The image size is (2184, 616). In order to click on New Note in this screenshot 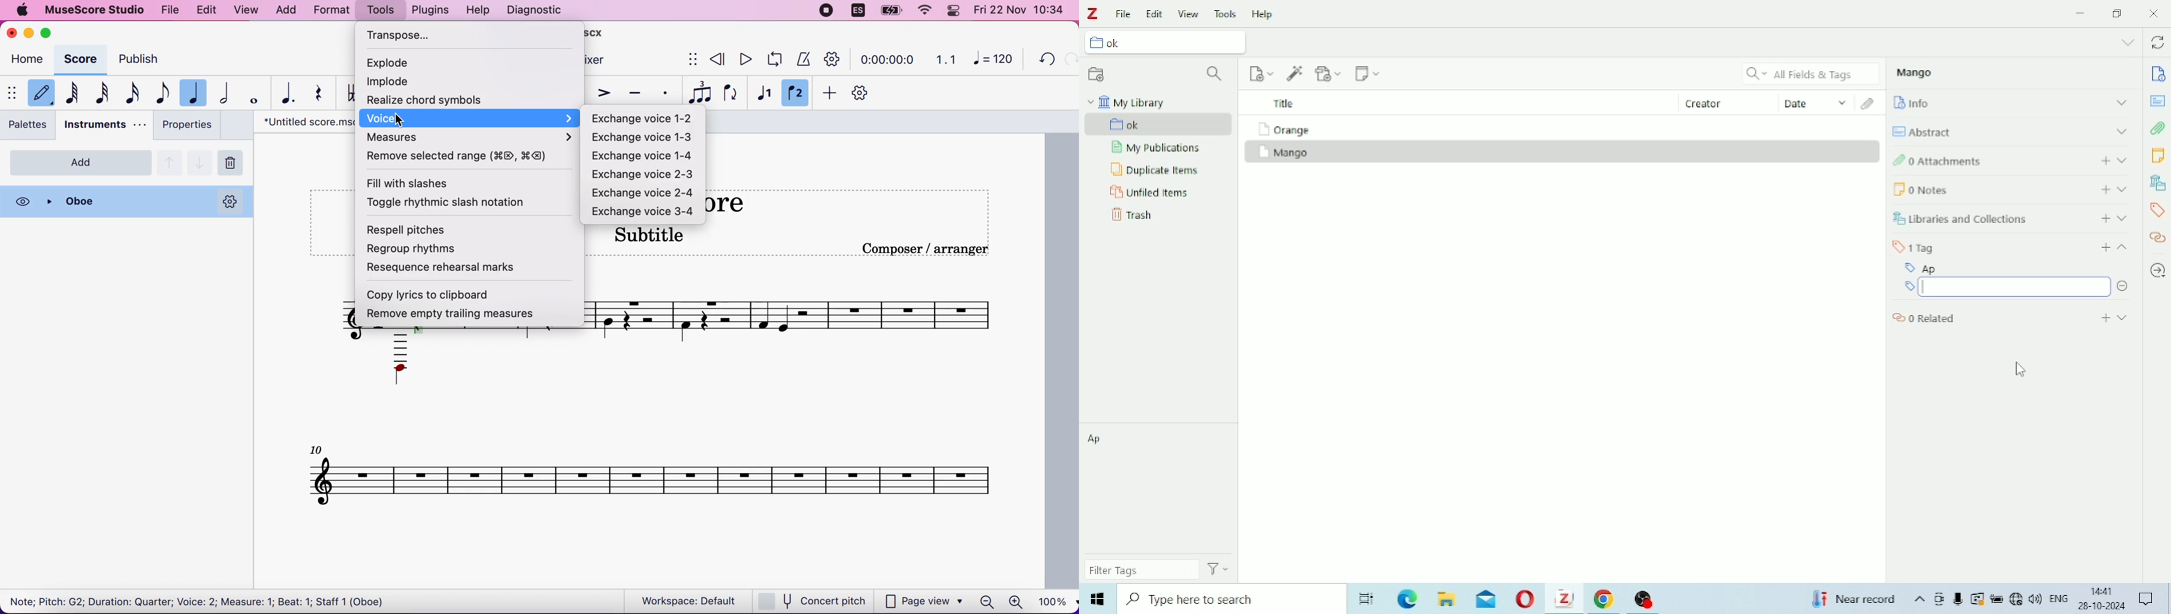, I will do `click(1368, 74)`.